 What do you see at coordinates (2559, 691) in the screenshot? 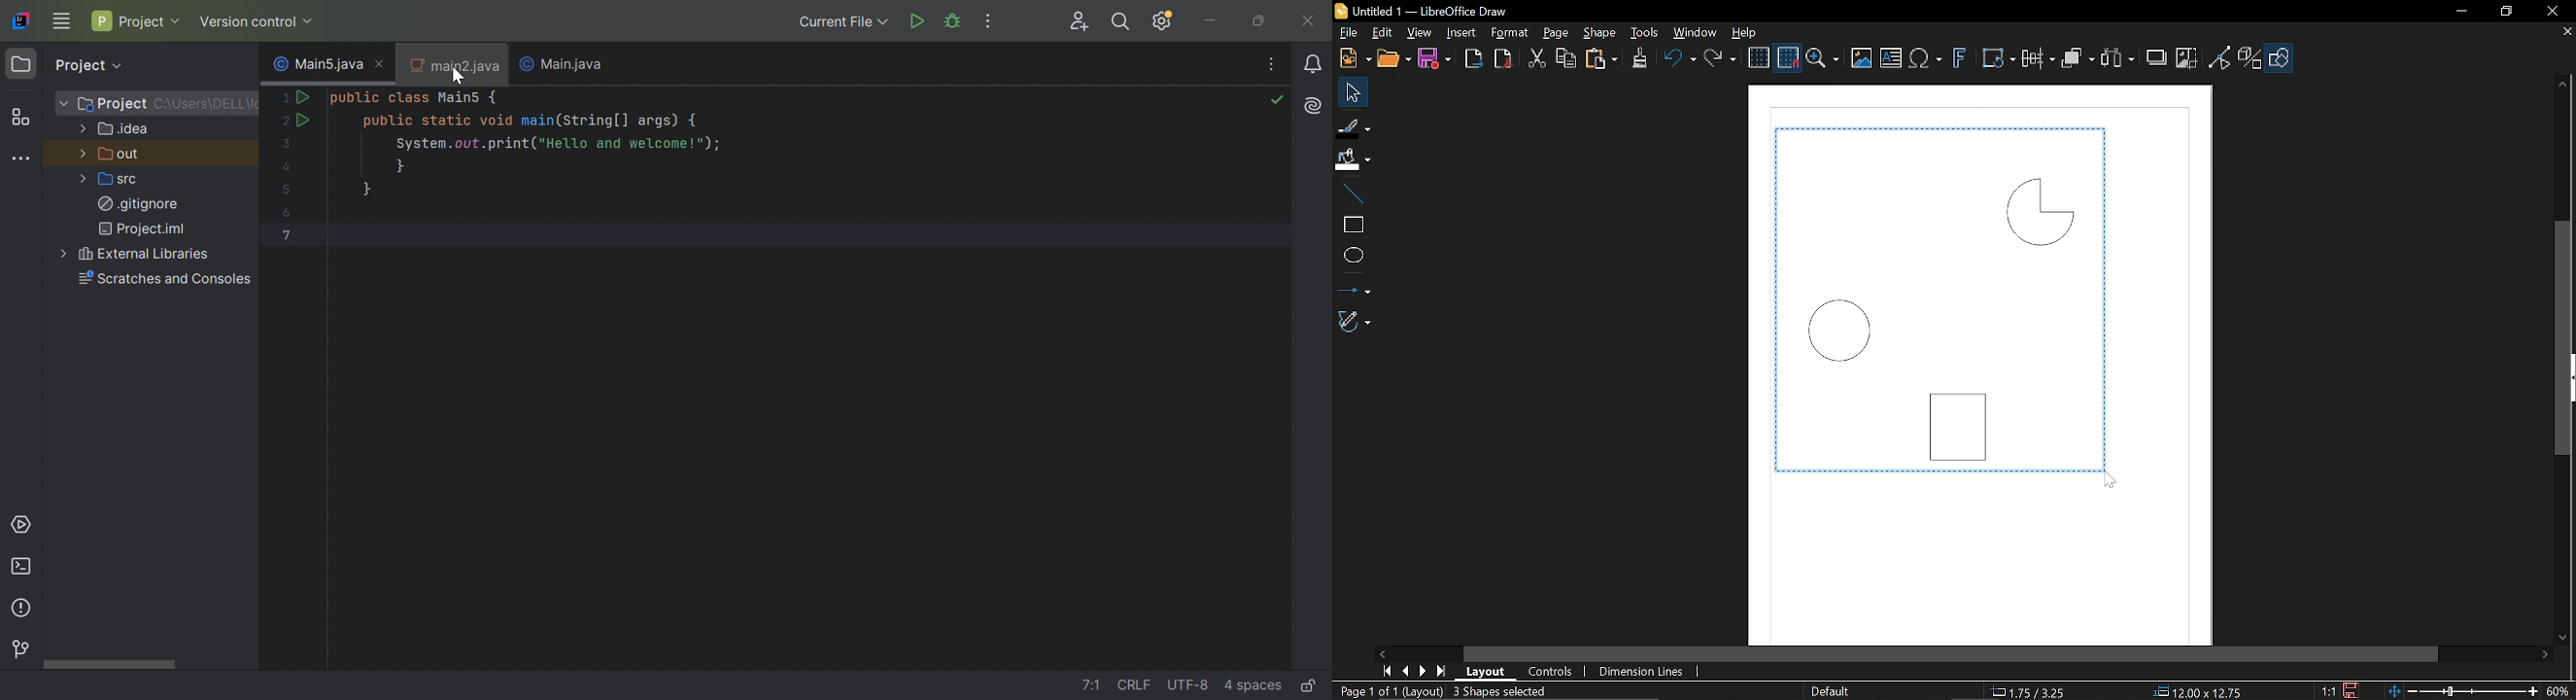
I see `Zoom` at bounding box center [2559, 691].